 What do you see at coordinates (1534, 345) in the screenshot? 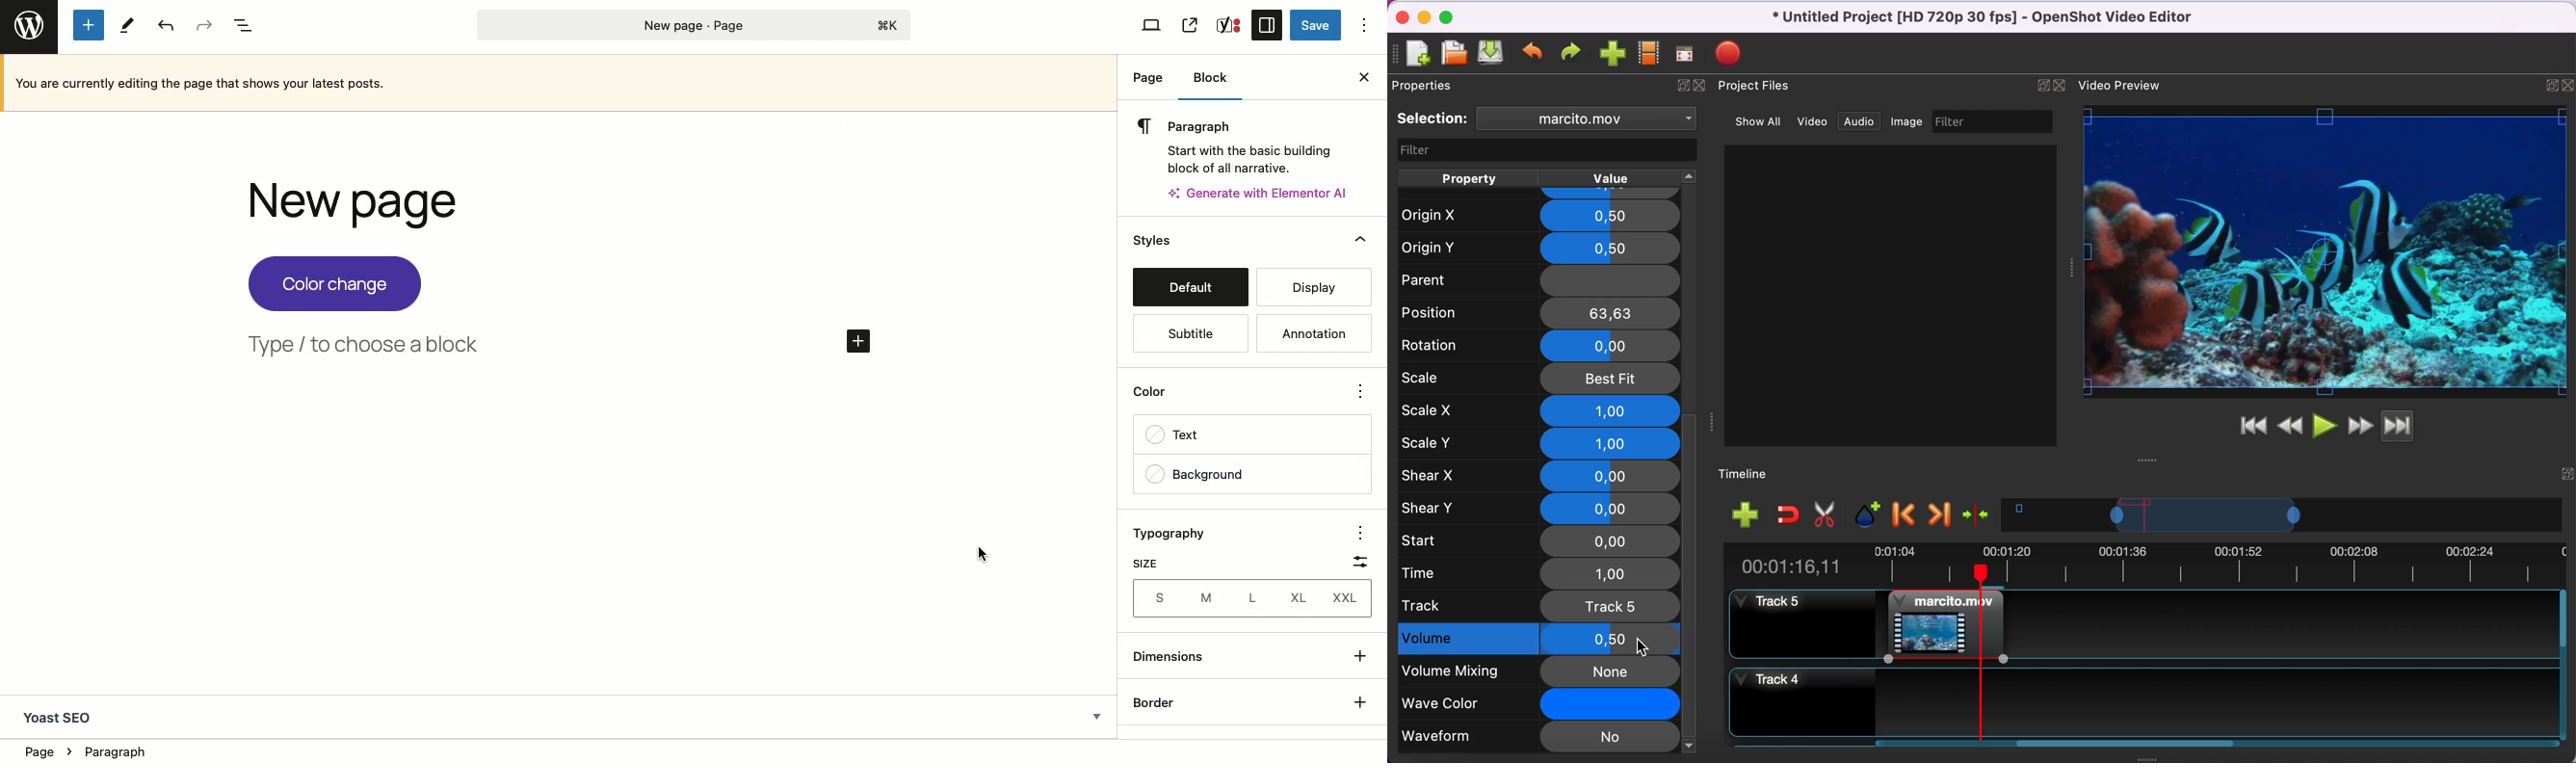
I see `rotation 0` at bounding box center [1534, 345].